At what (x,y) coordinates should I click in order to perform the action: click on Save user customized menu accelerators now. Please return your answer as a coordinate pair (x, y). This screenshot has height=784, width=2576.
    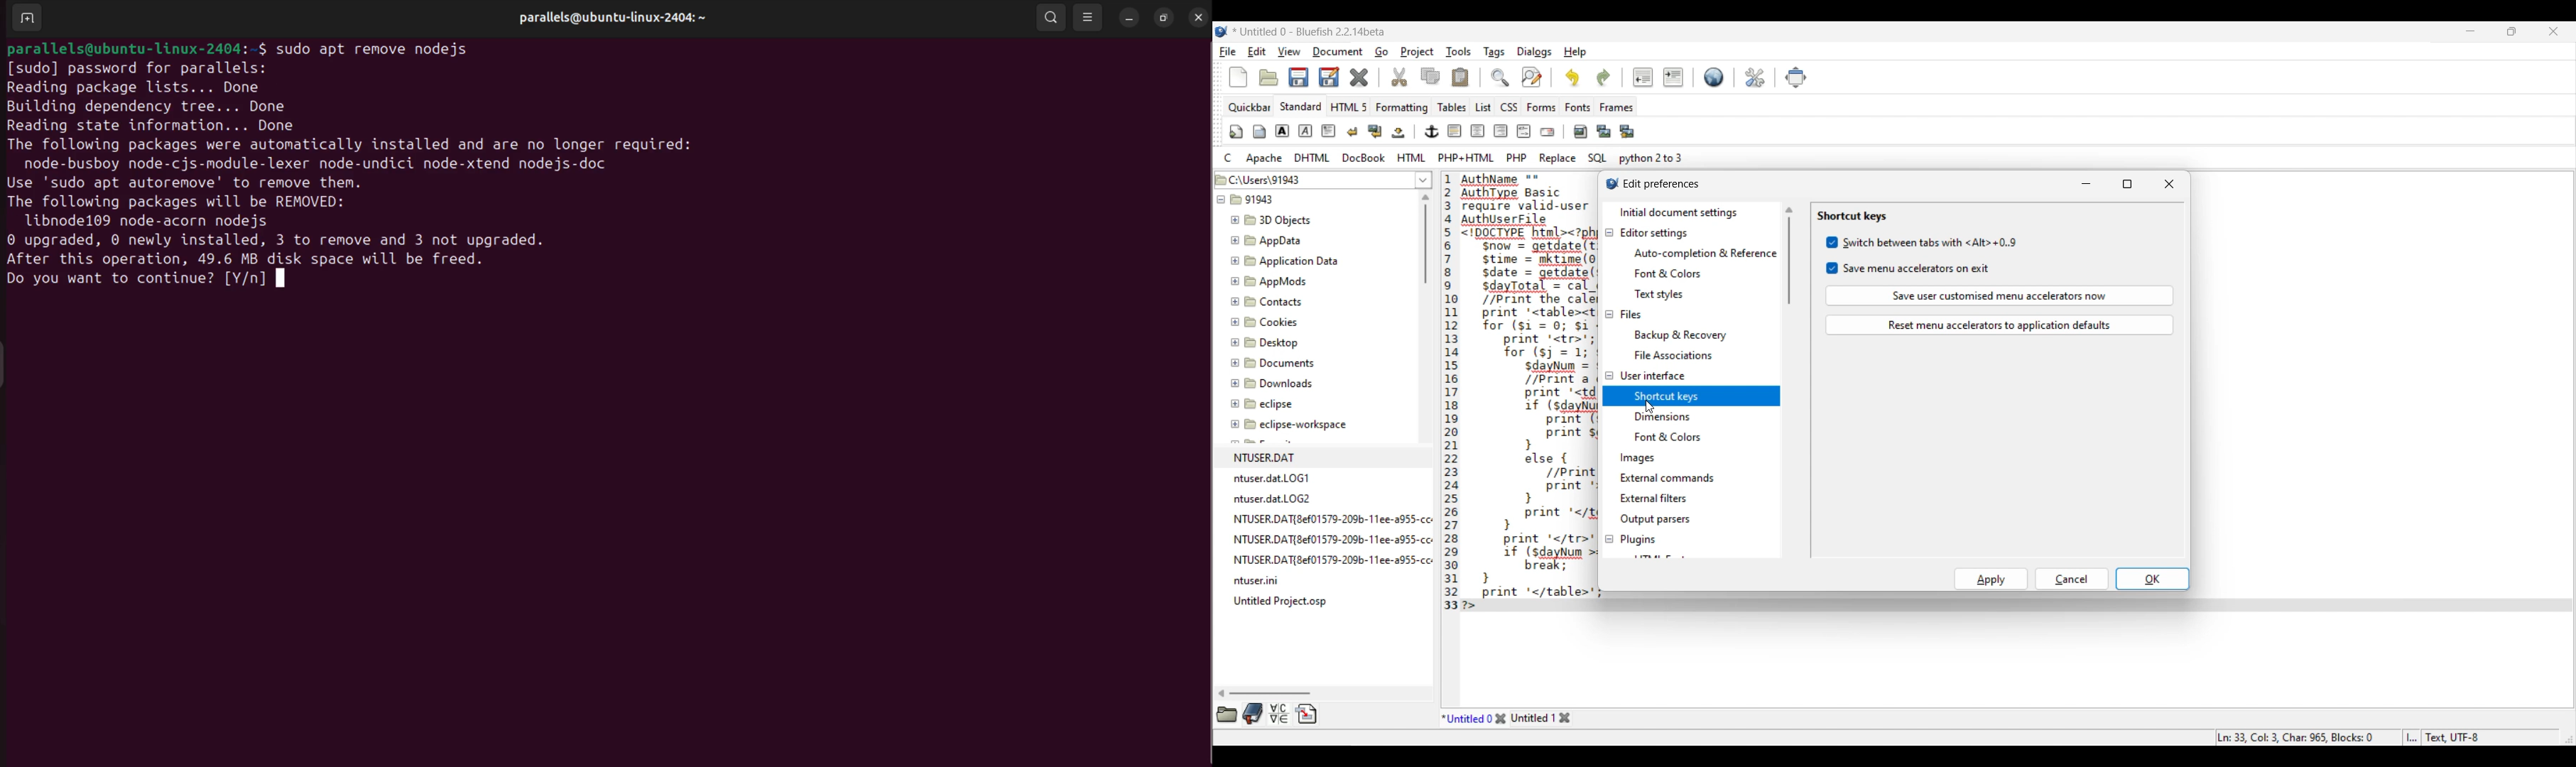
    Looking at the image, I should click on (2000, 295).